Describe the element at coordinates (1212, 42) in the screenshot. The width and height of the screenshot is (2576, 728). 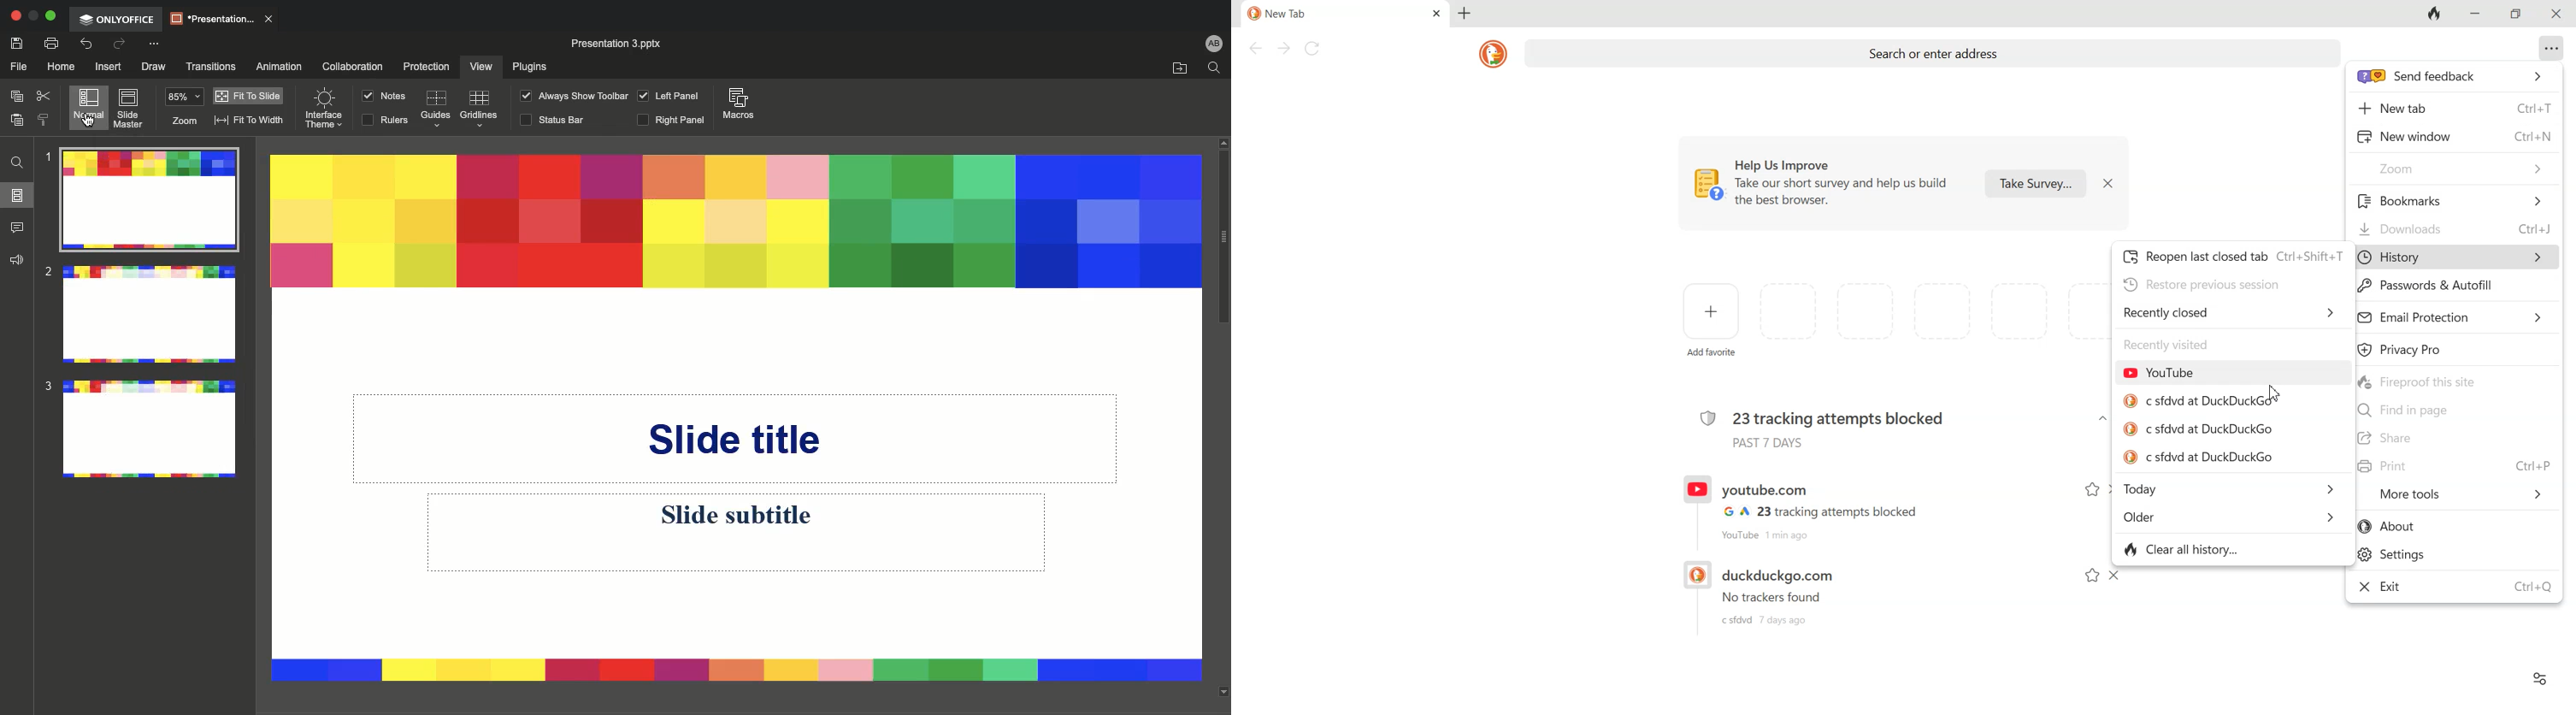
I see `User` at that location.